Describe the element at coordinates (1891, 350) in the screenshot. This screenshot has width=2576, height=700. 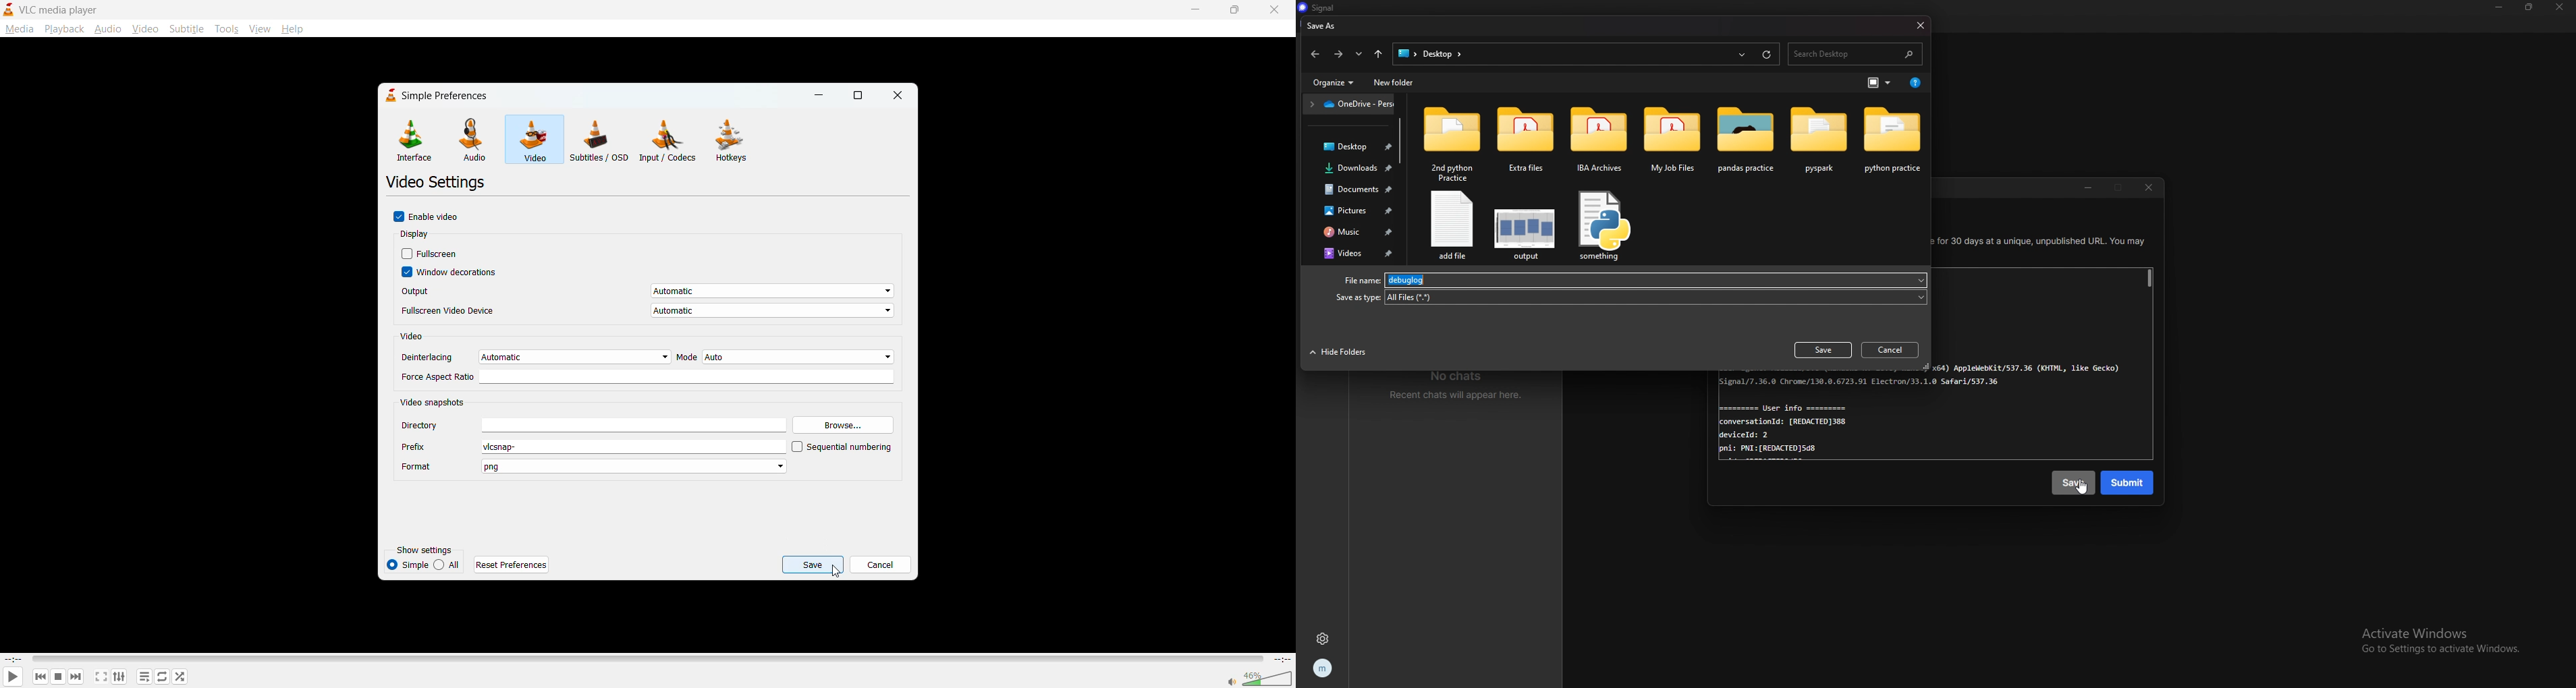
I see `cancel` at that location.